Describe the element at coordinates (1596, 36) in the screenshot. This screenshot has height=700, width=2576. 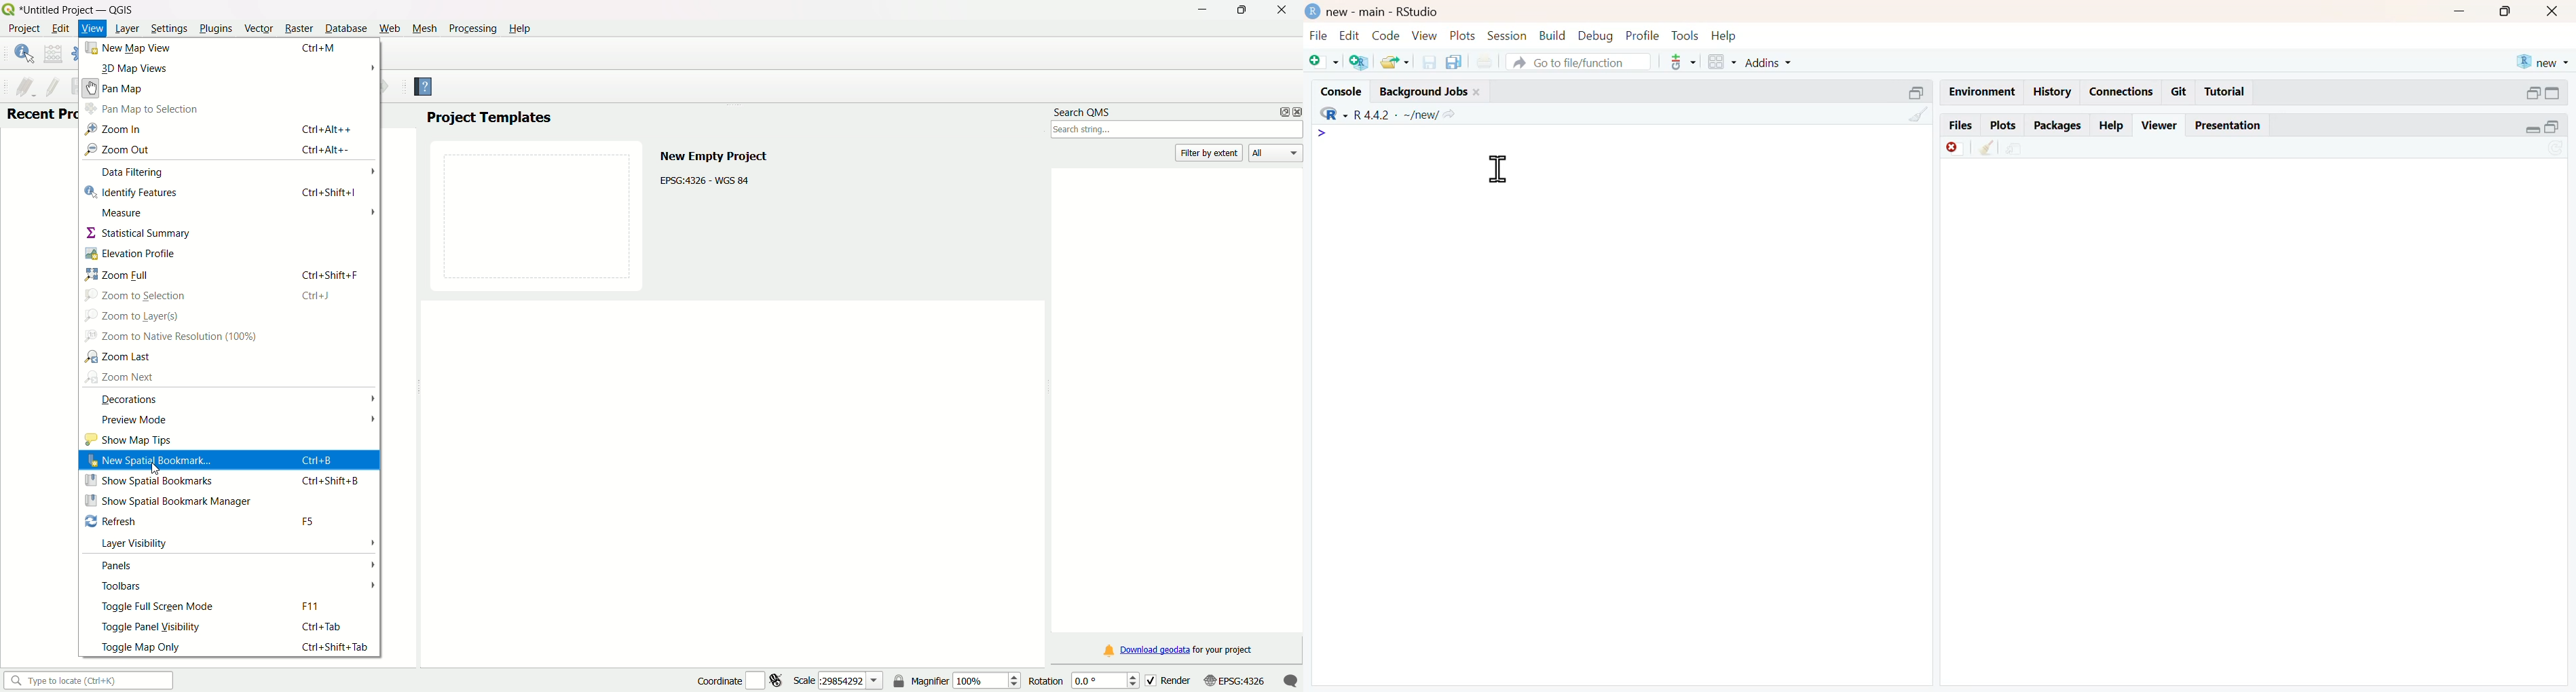
I see `debug` at that location.